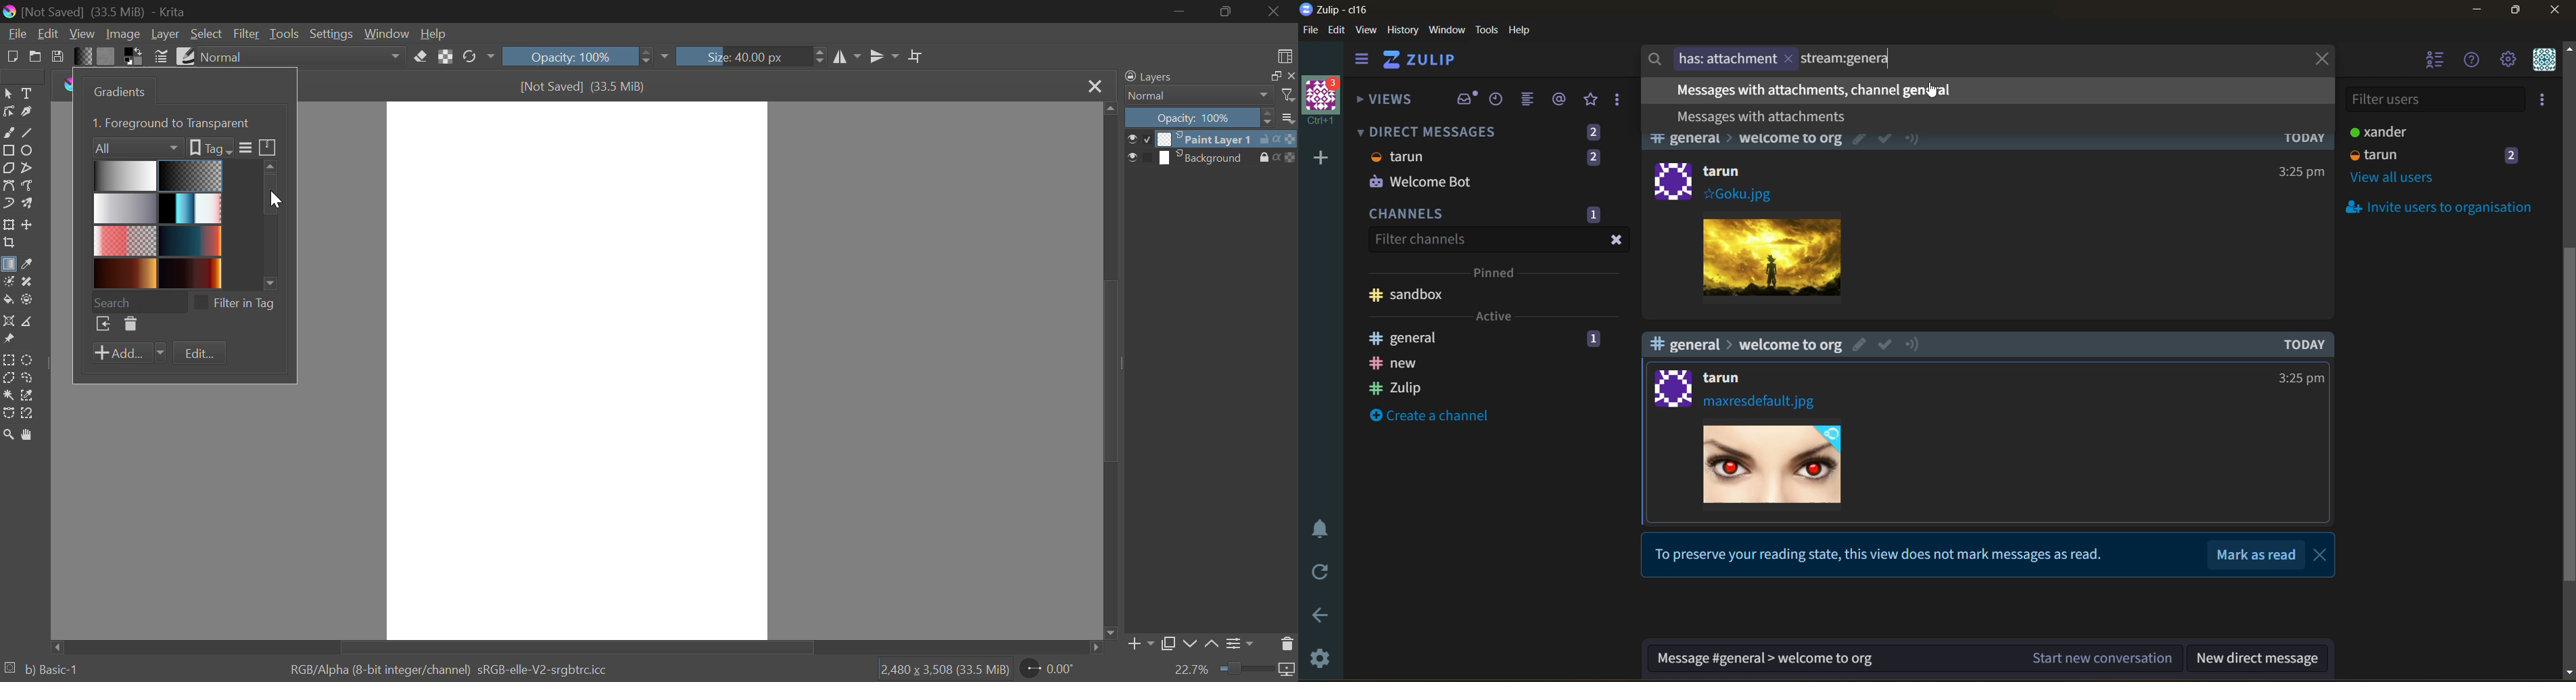 The width and height of the screenshot is (2576, 700). What do you see at coordinates (1325, 527) in the screenshot?
I see `enable do not disturb` at bounding box center [1325, 527].